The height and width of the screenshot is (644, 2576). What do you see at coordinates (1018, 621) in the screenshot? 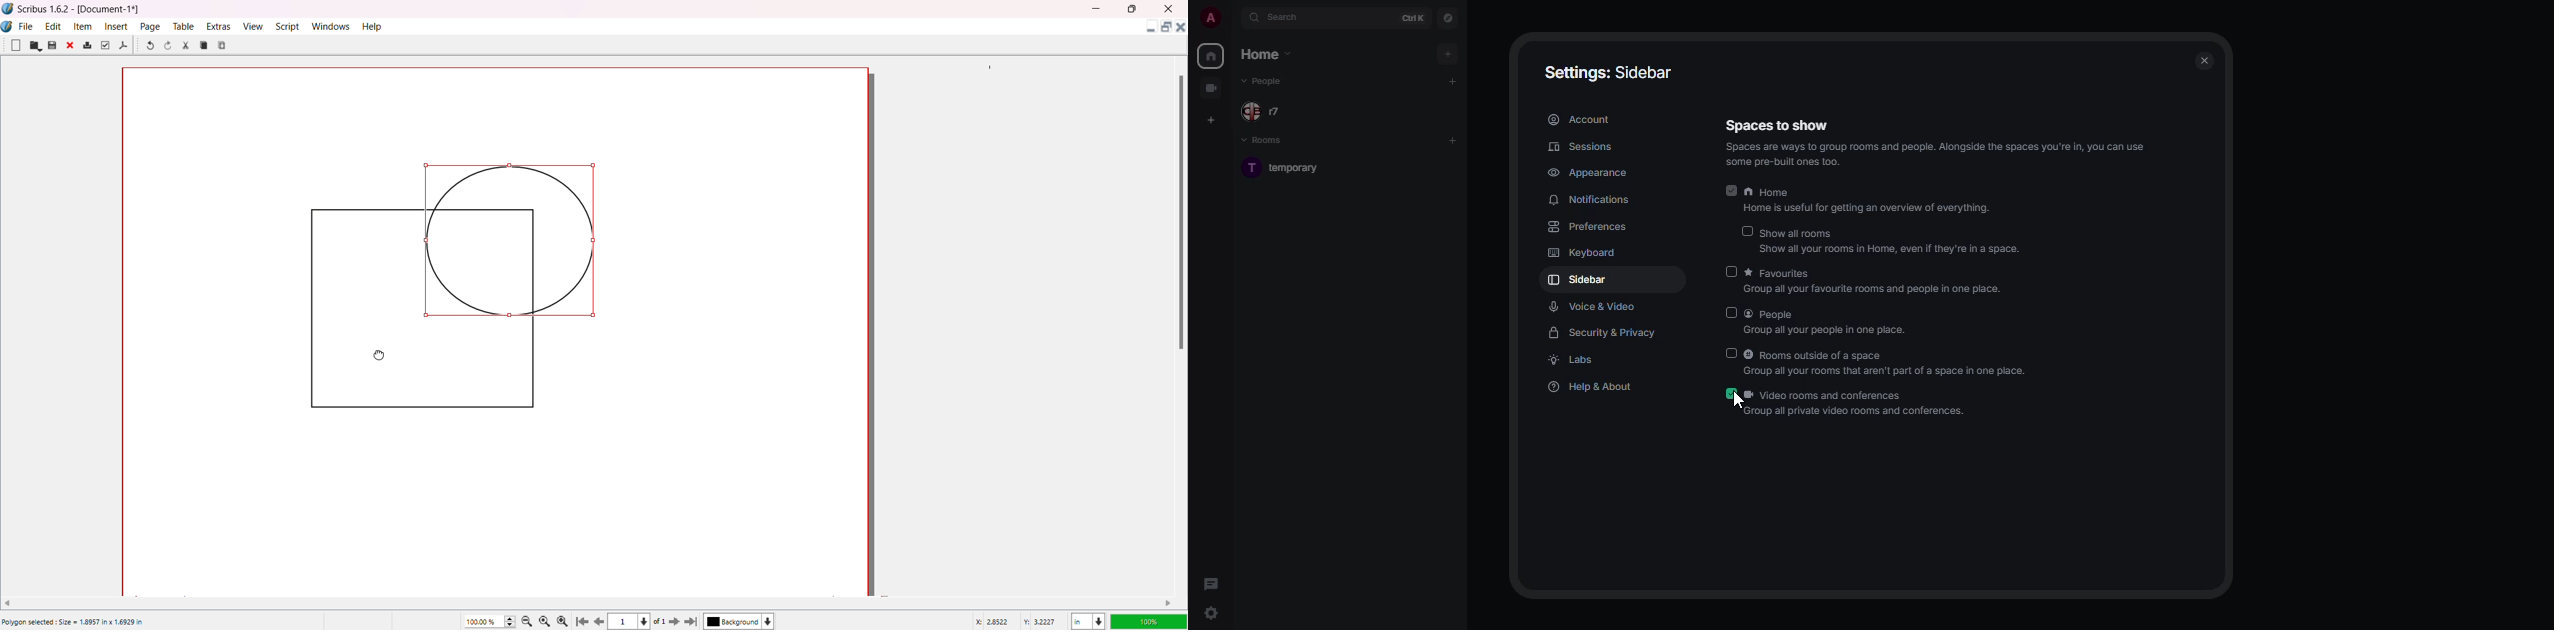
I see `Latitude/Longitude` at bounding box center [1018, 621].